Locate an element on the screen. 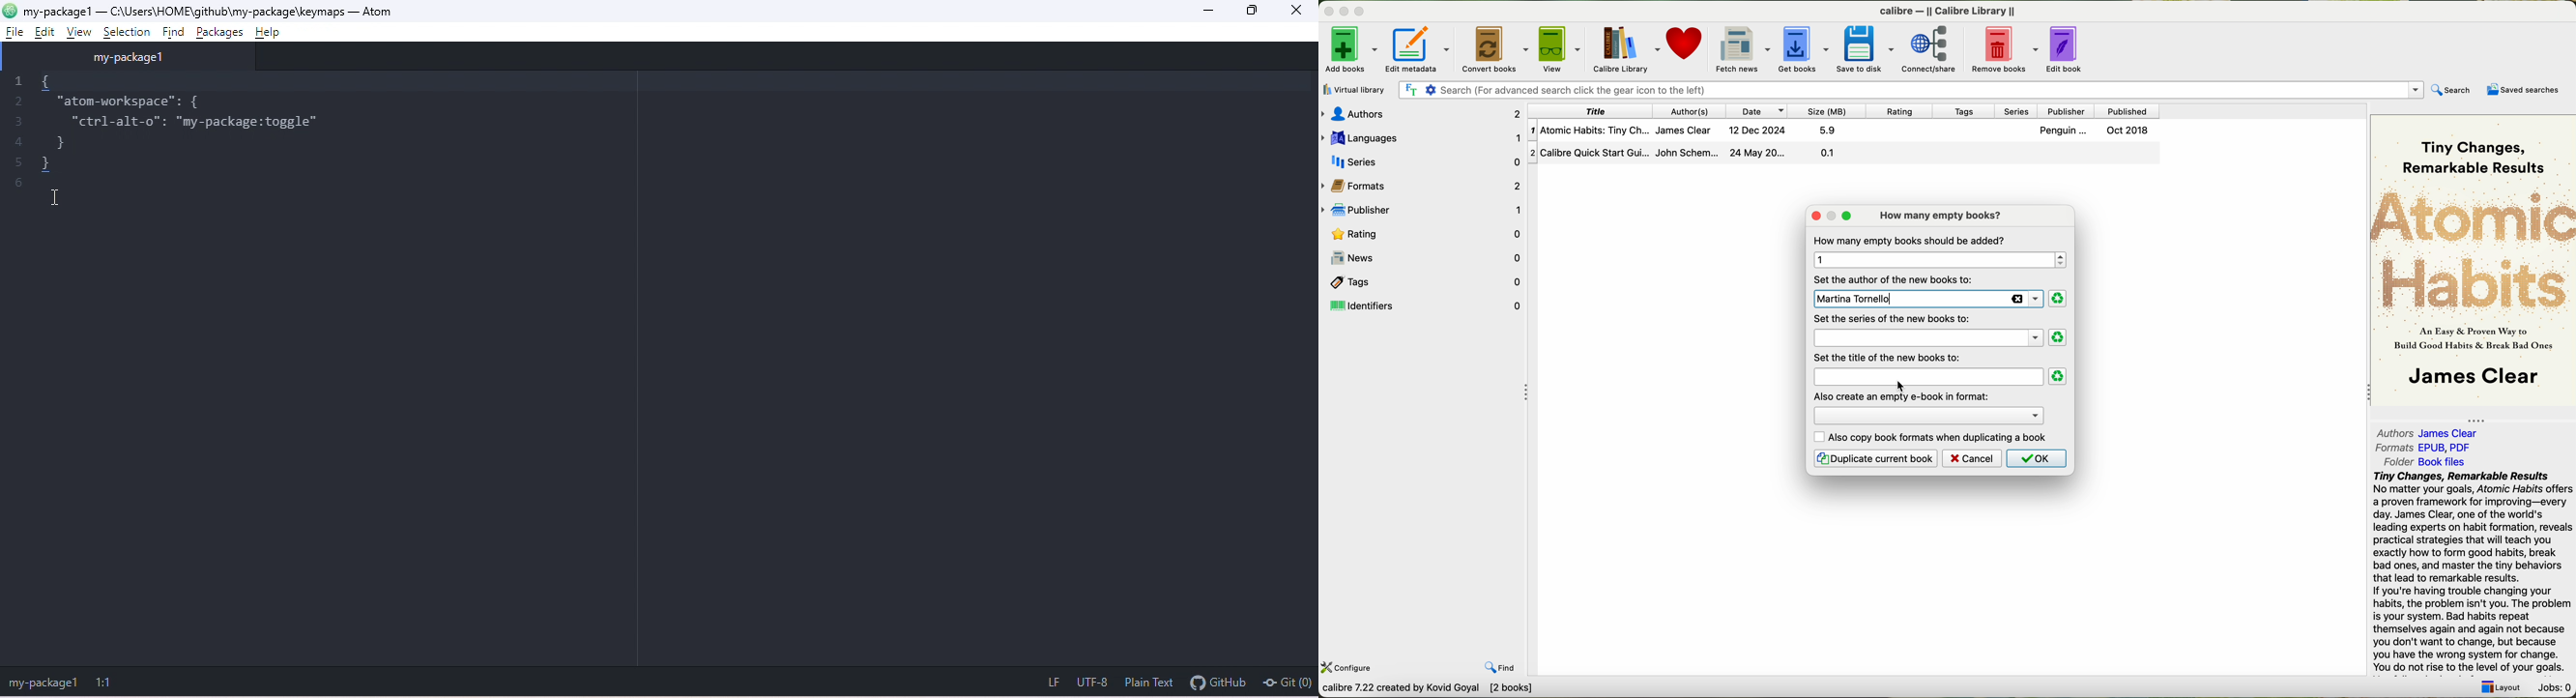  click is located at coordinates (1903, 384).